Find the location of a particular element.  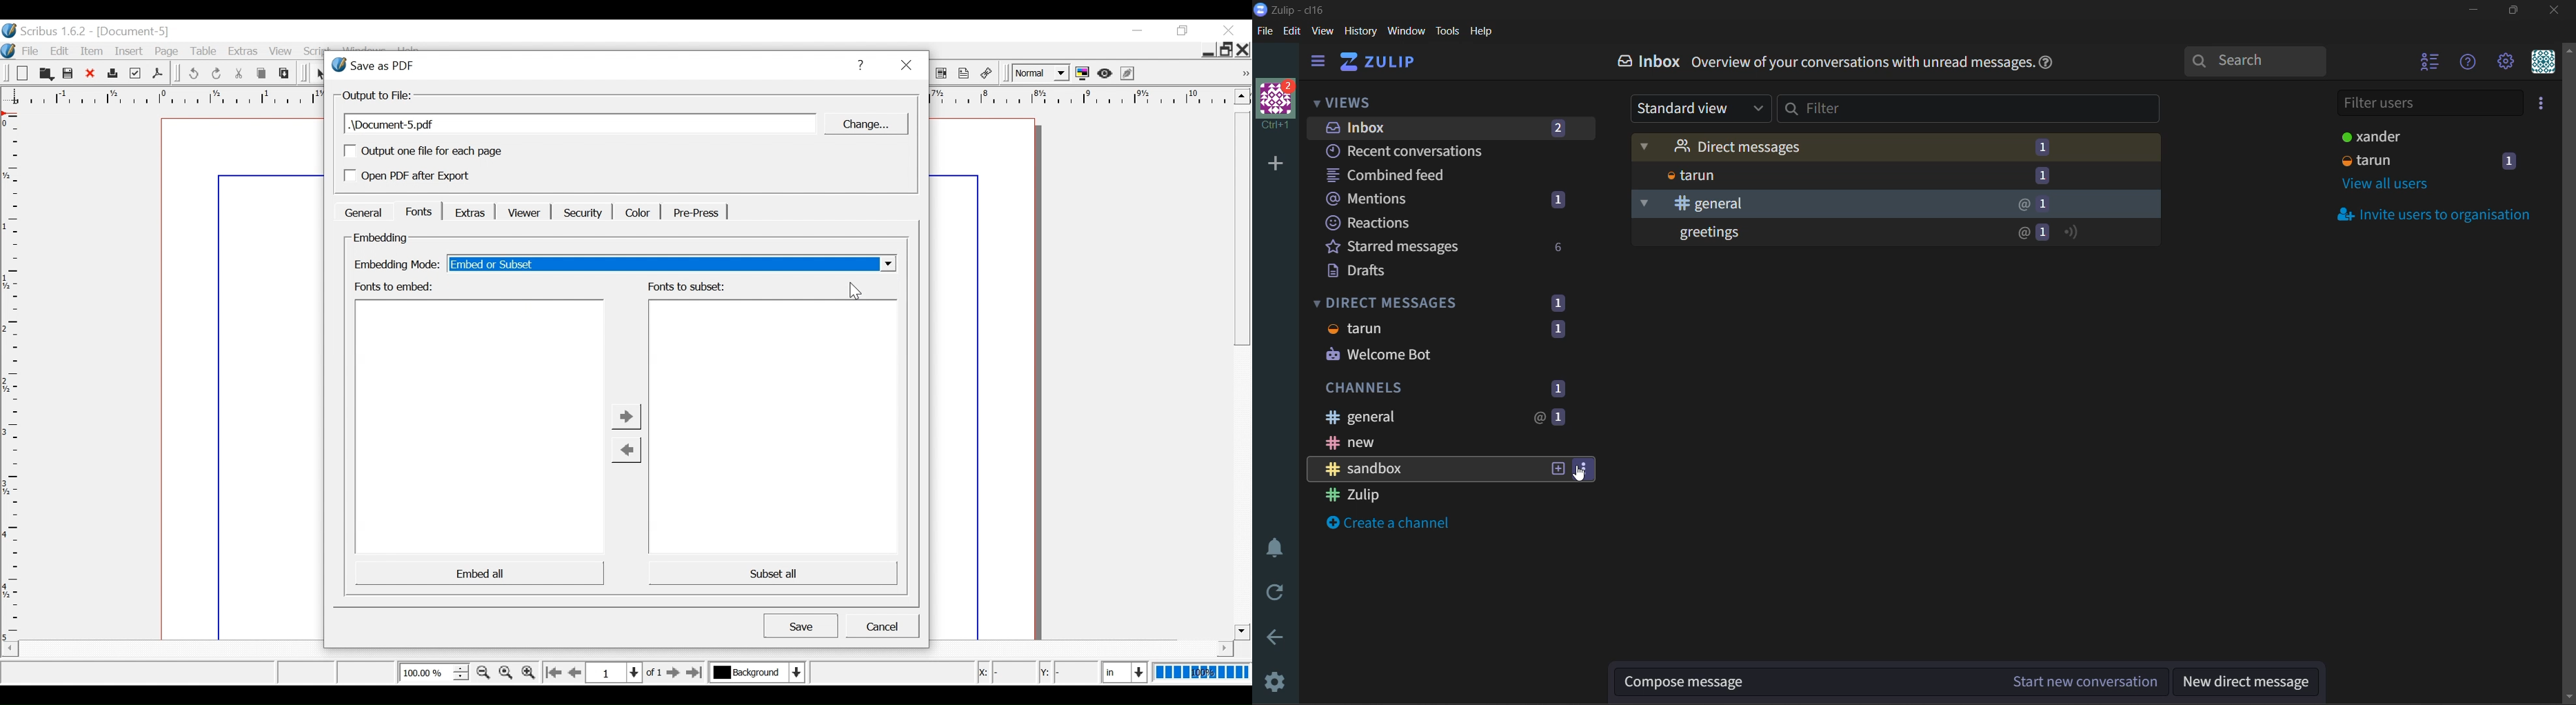

Pre-Press is located at coordinates (694, 213).